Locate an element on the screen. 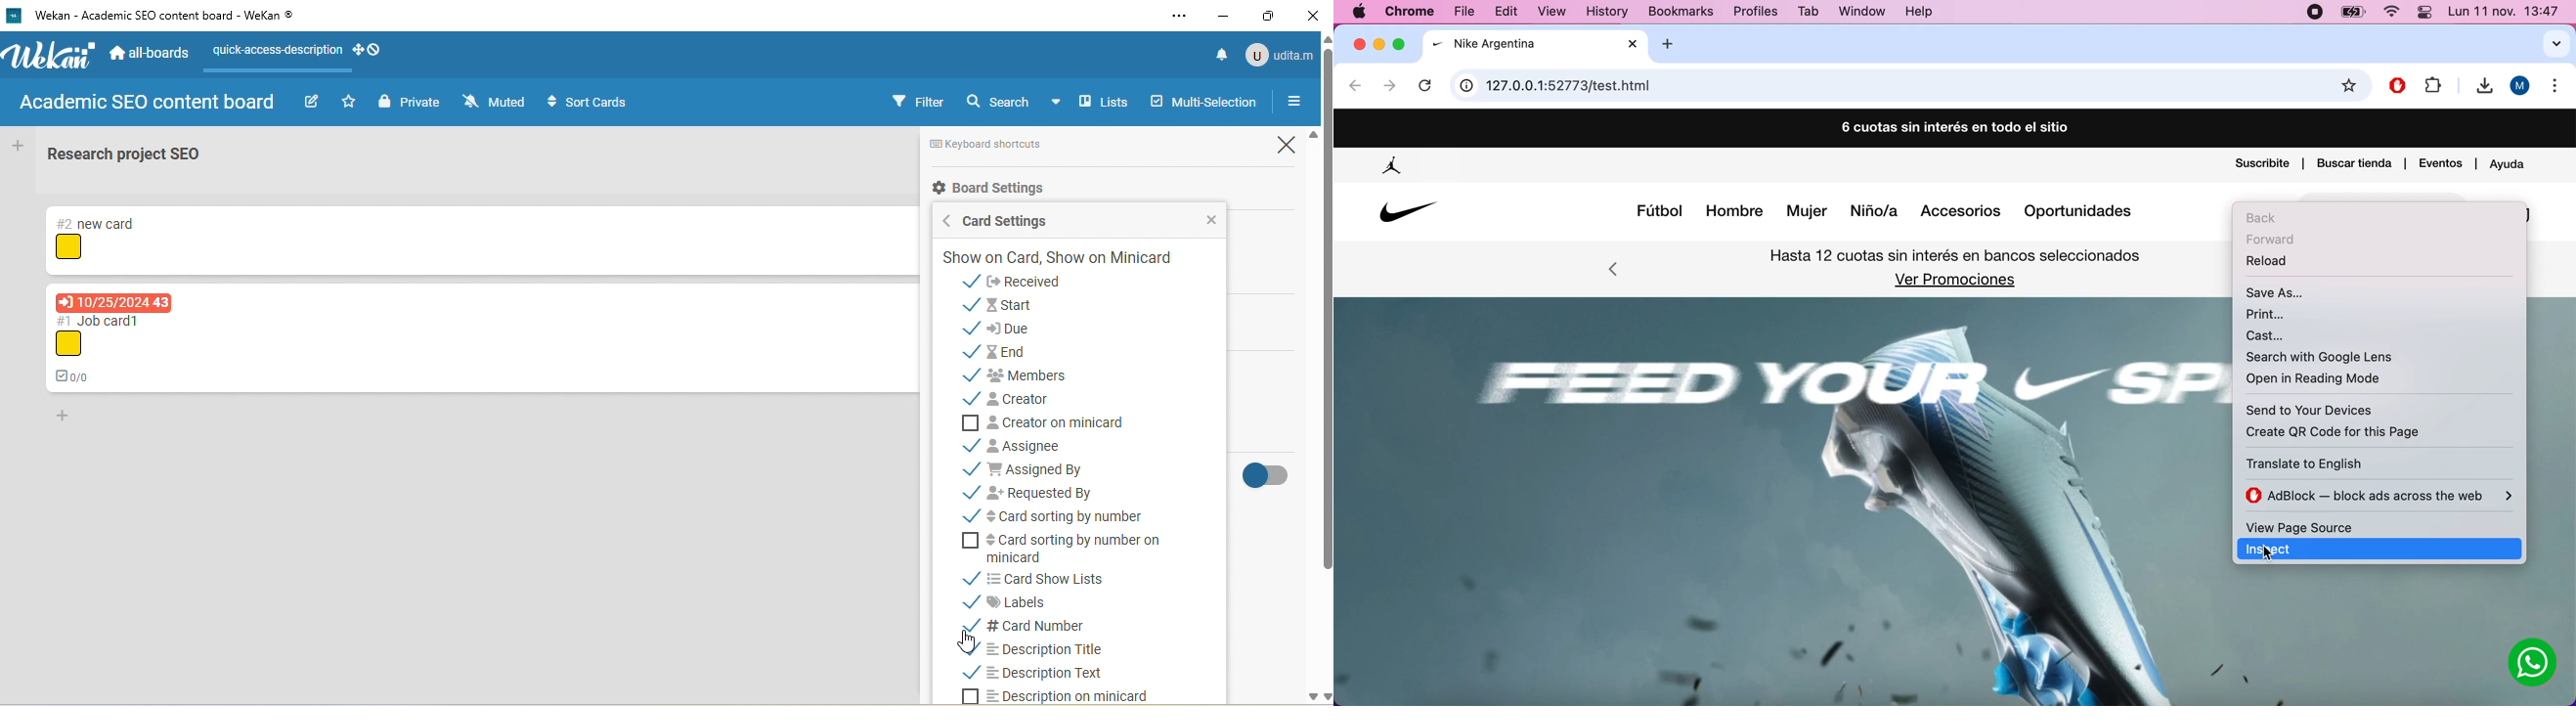 The image size is (2576, 728). close is located at coordinates (1359, 44).